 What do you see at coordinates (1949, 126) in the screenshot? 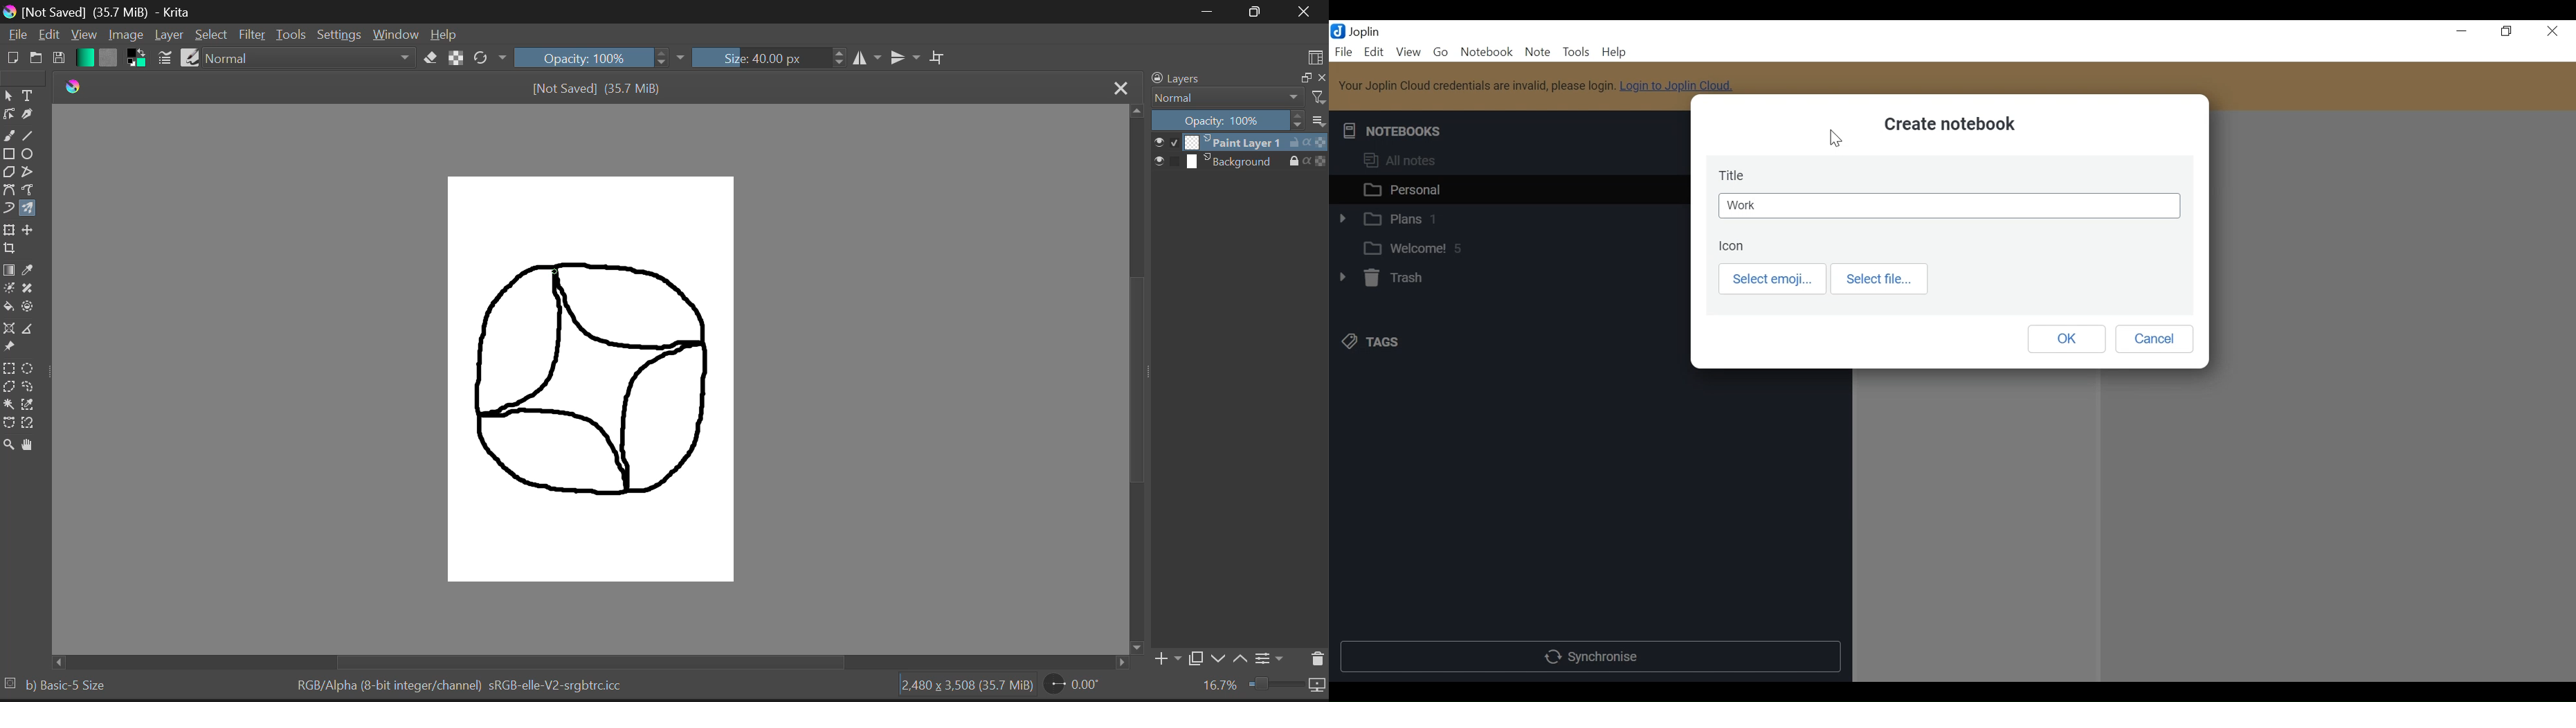
I see `Create Notebook` at bounding box center [1949, 126].